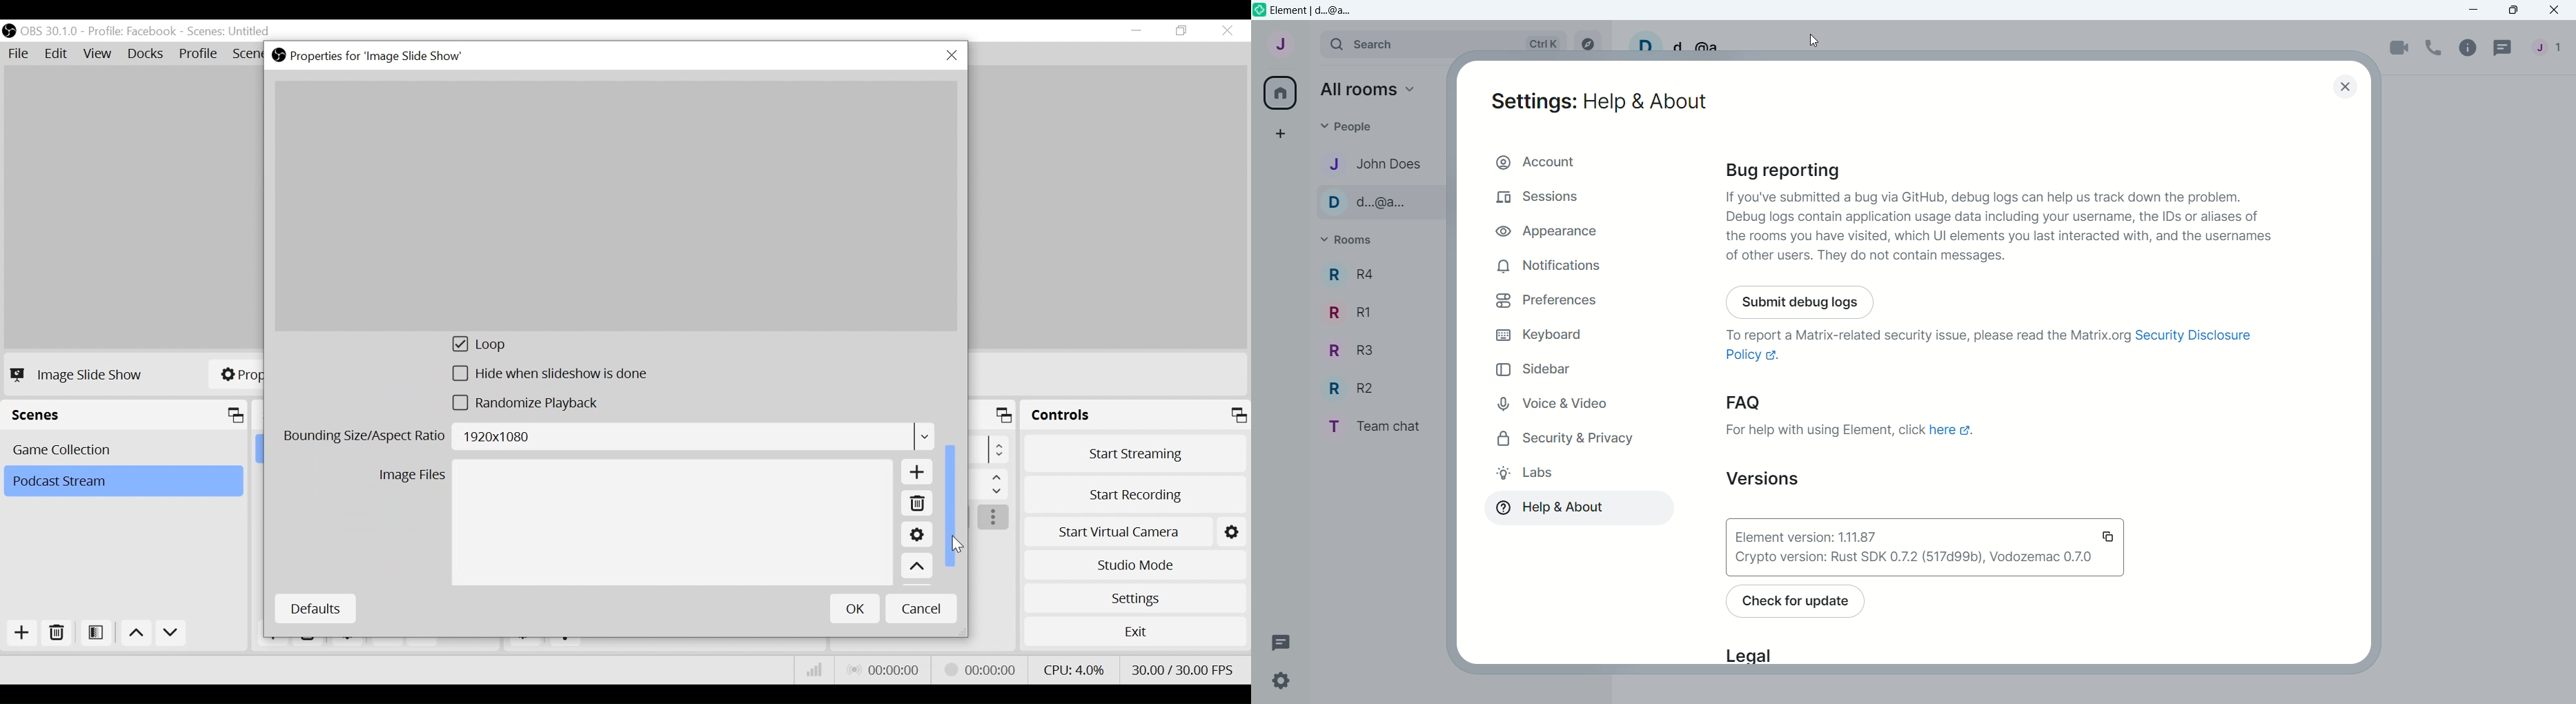 The height and width of the screenshot is (728, 2576). What do you see at coordinates (1278, 47) in the screenshot?
I see `User options` at bounding box center [1278, 47].